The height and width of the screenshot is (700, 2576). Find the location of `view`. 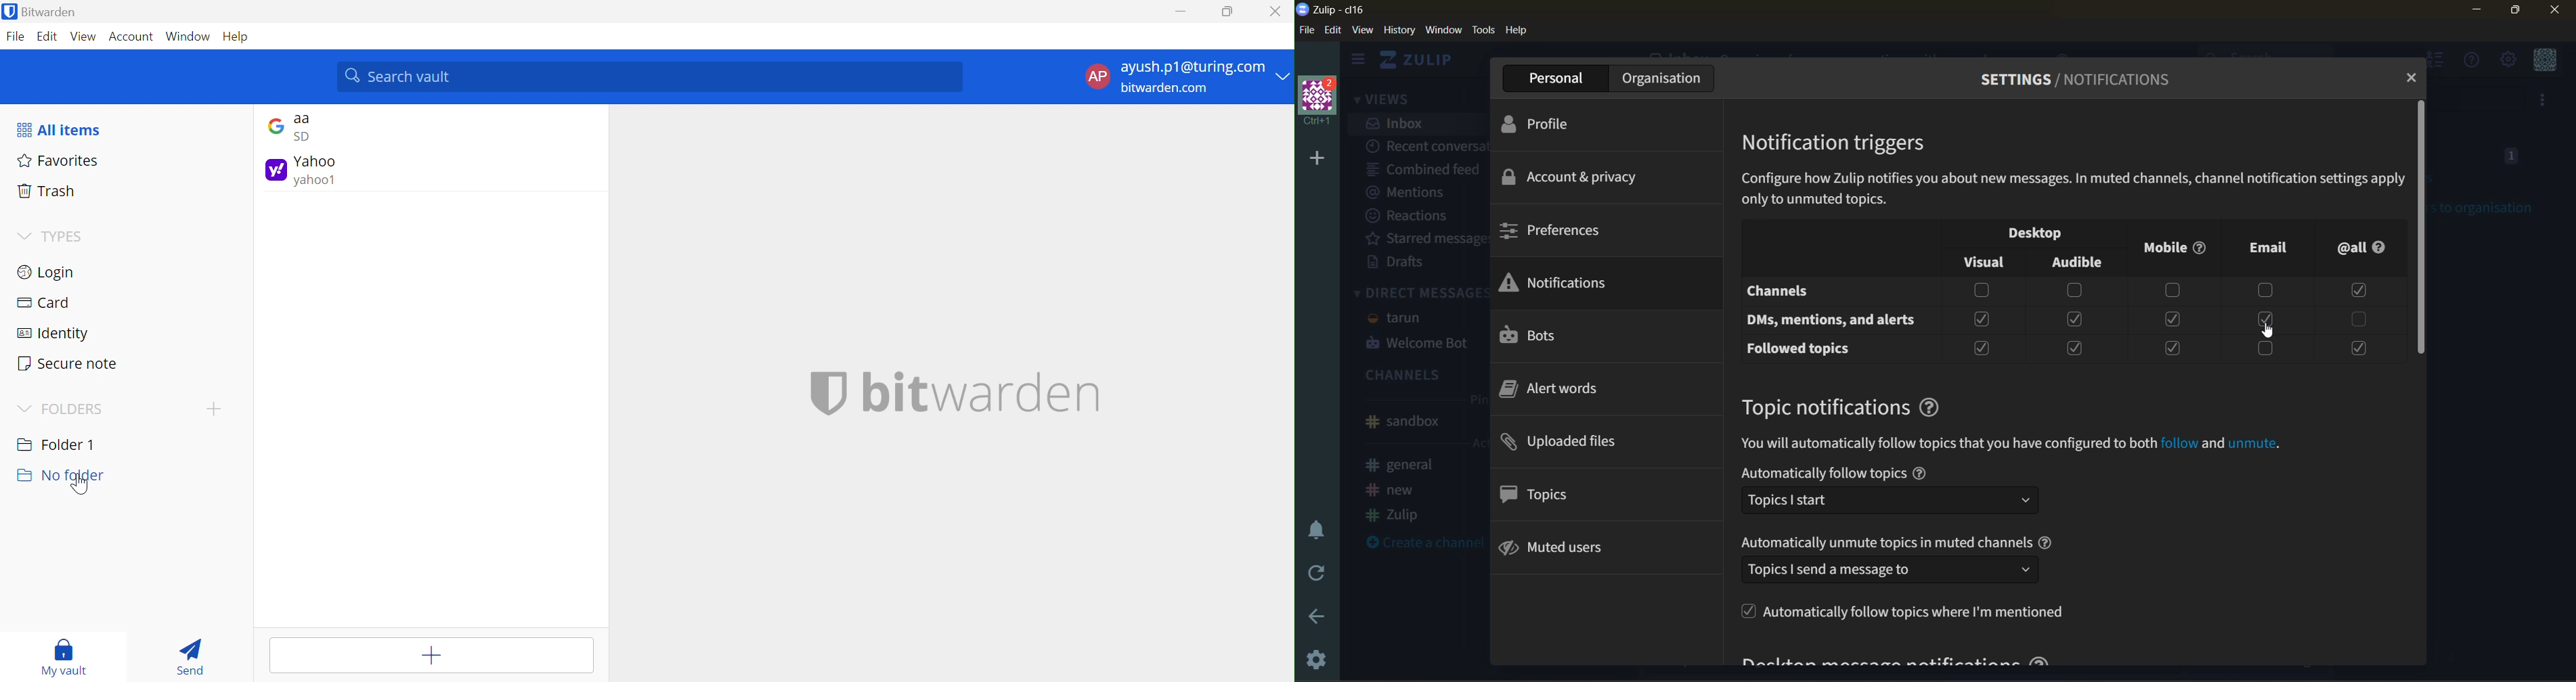

view is located at coordinates (1363, 31).